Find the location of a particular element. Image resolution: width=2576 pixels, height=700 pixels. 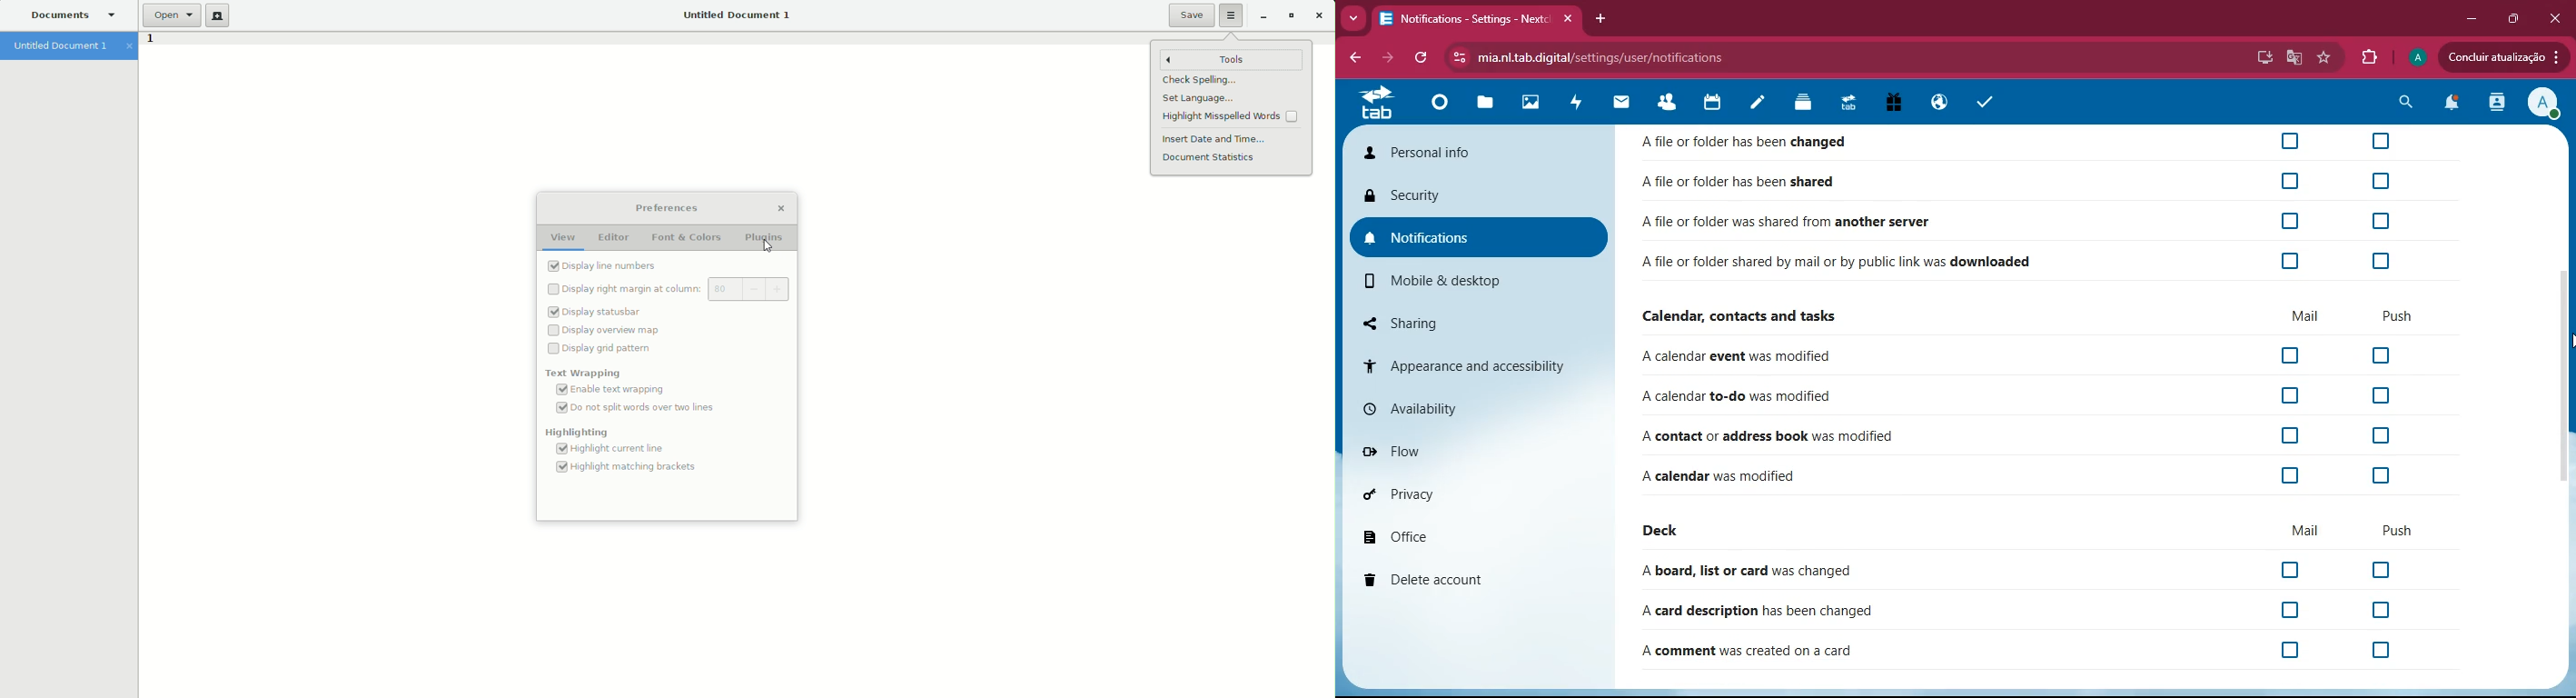

office is located at coordinates (1465, 532).